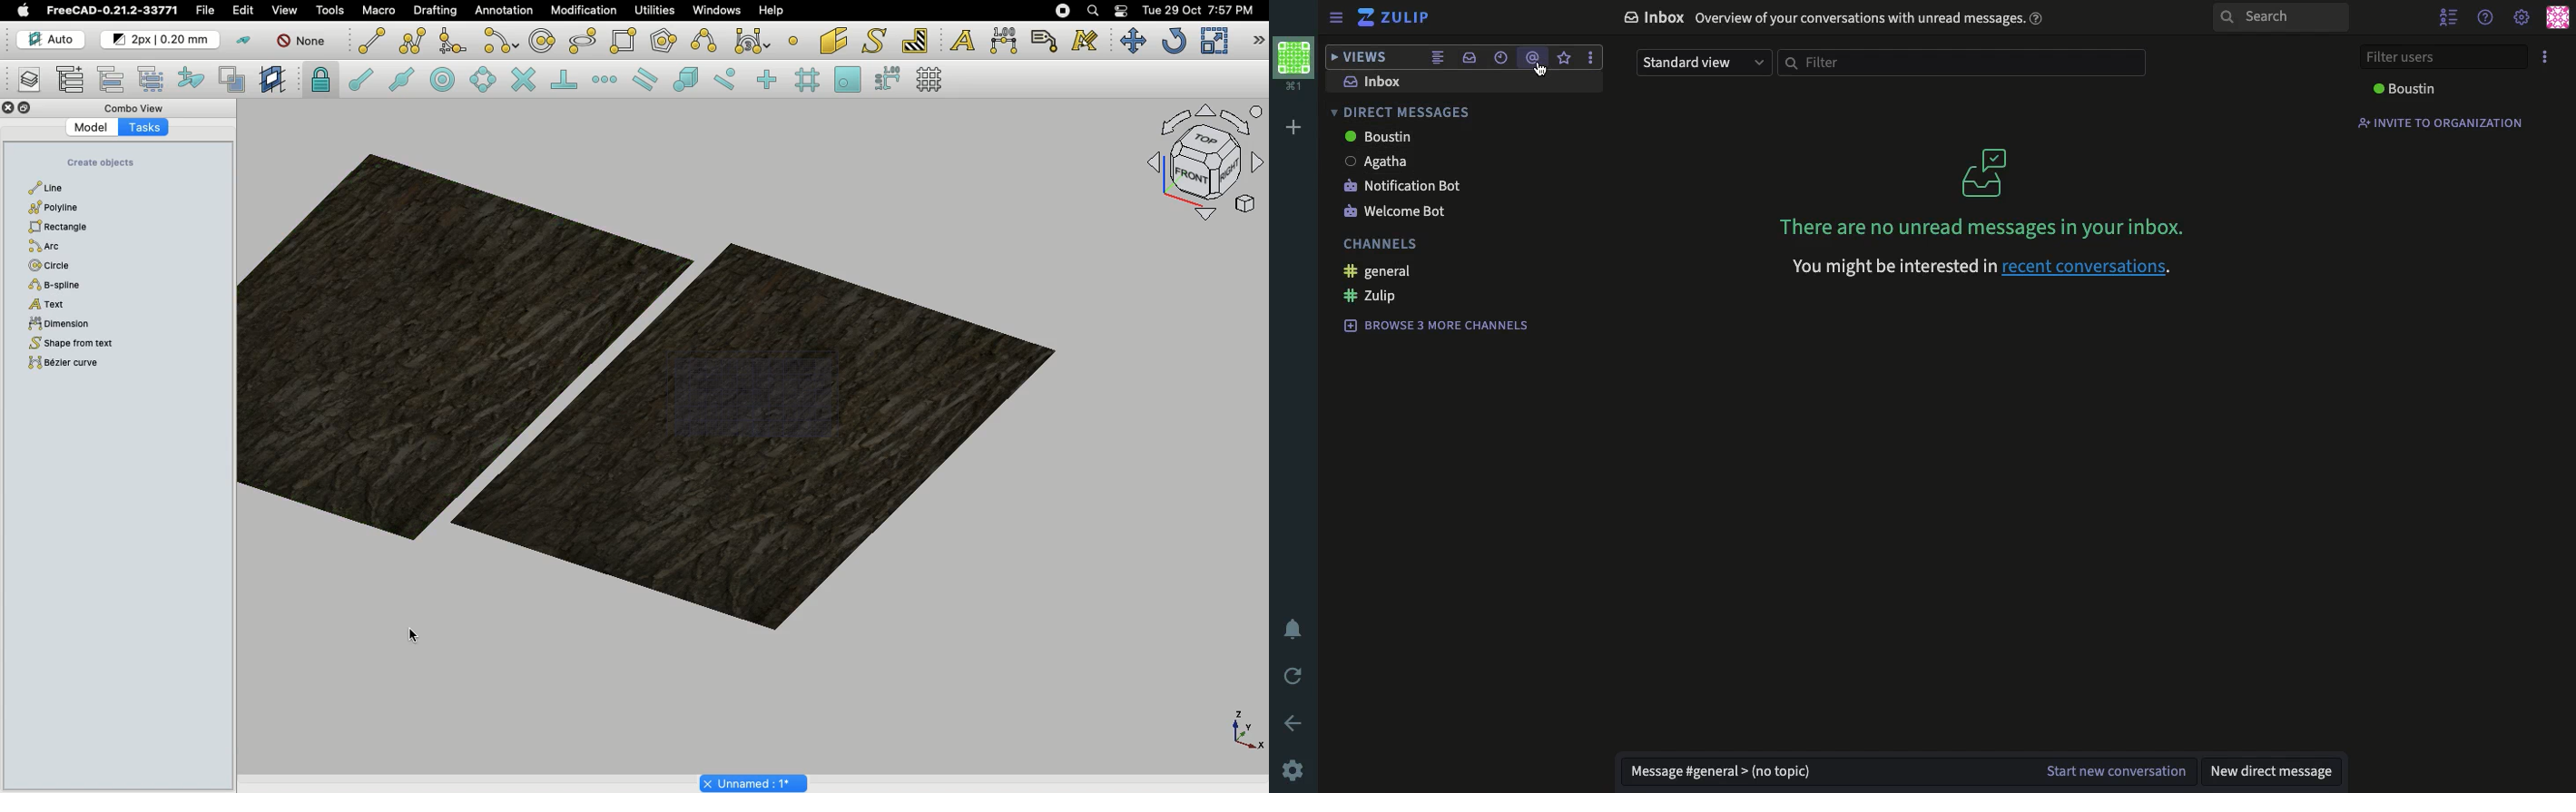 The height and width of the screenshot is (812, 2576). I want to click on sidebar, so click(1335, 16).